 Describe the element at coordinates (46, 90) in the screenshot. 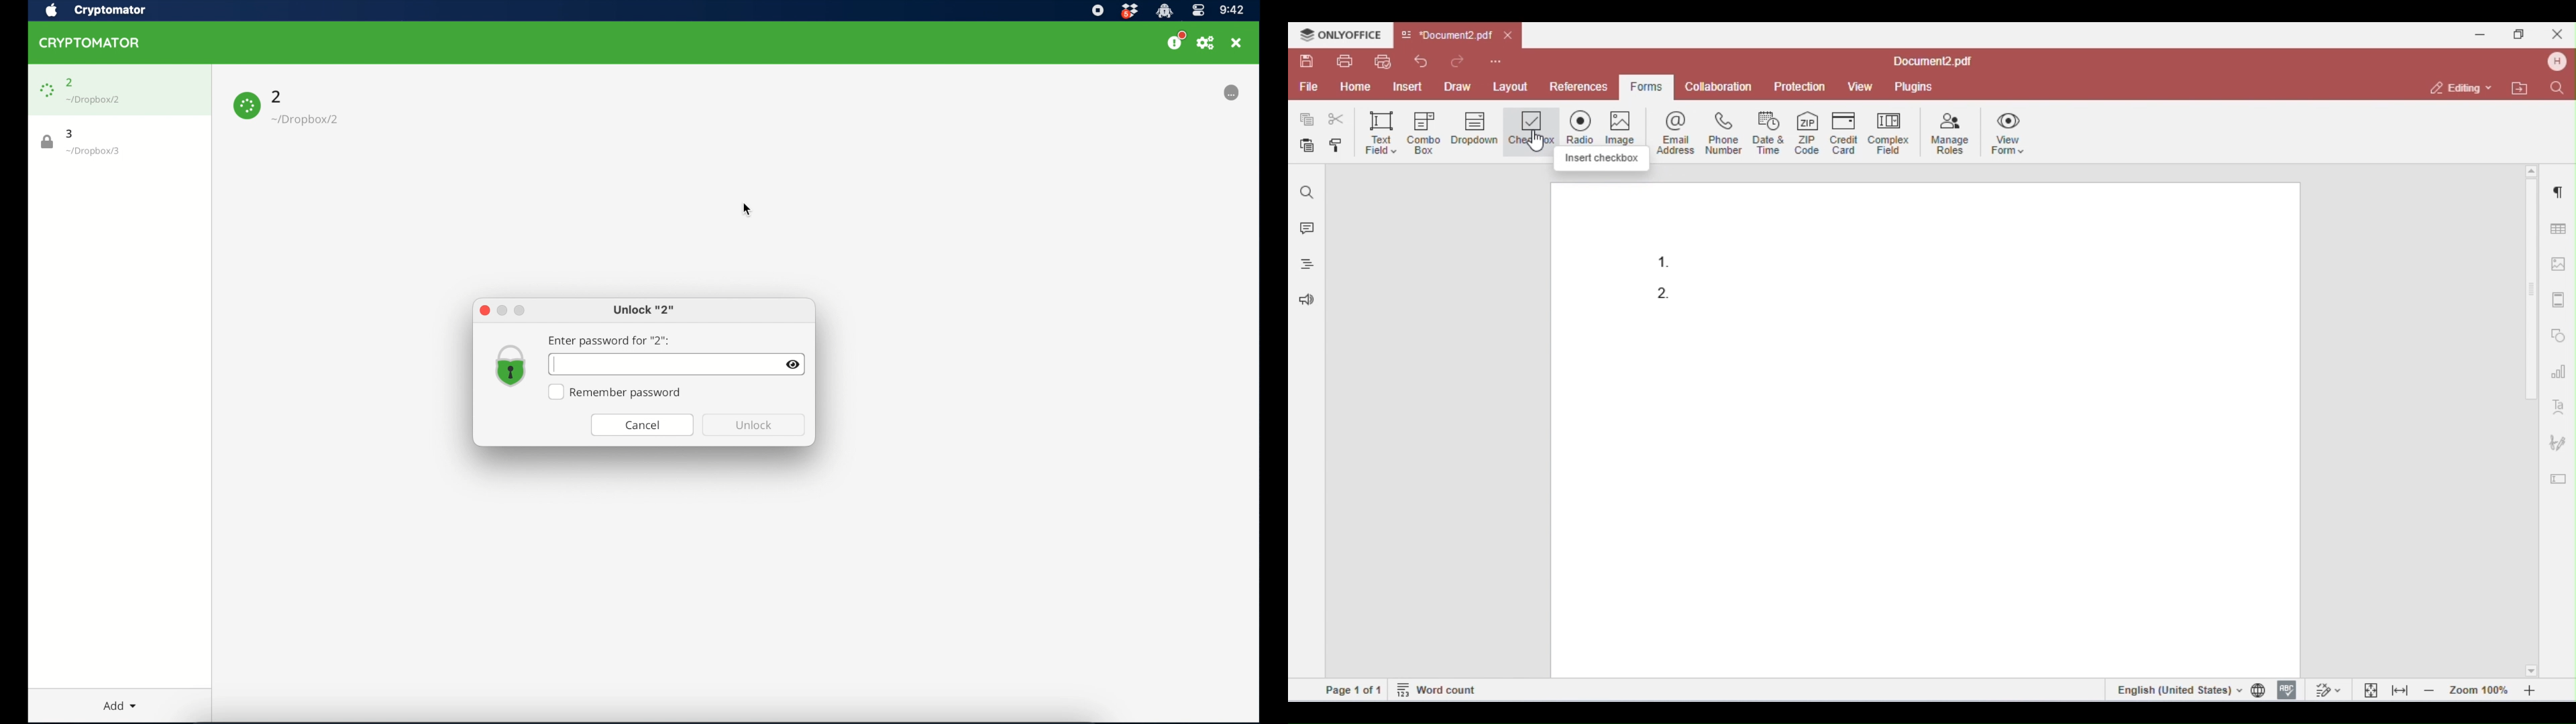

I see `loading icon` at that location.